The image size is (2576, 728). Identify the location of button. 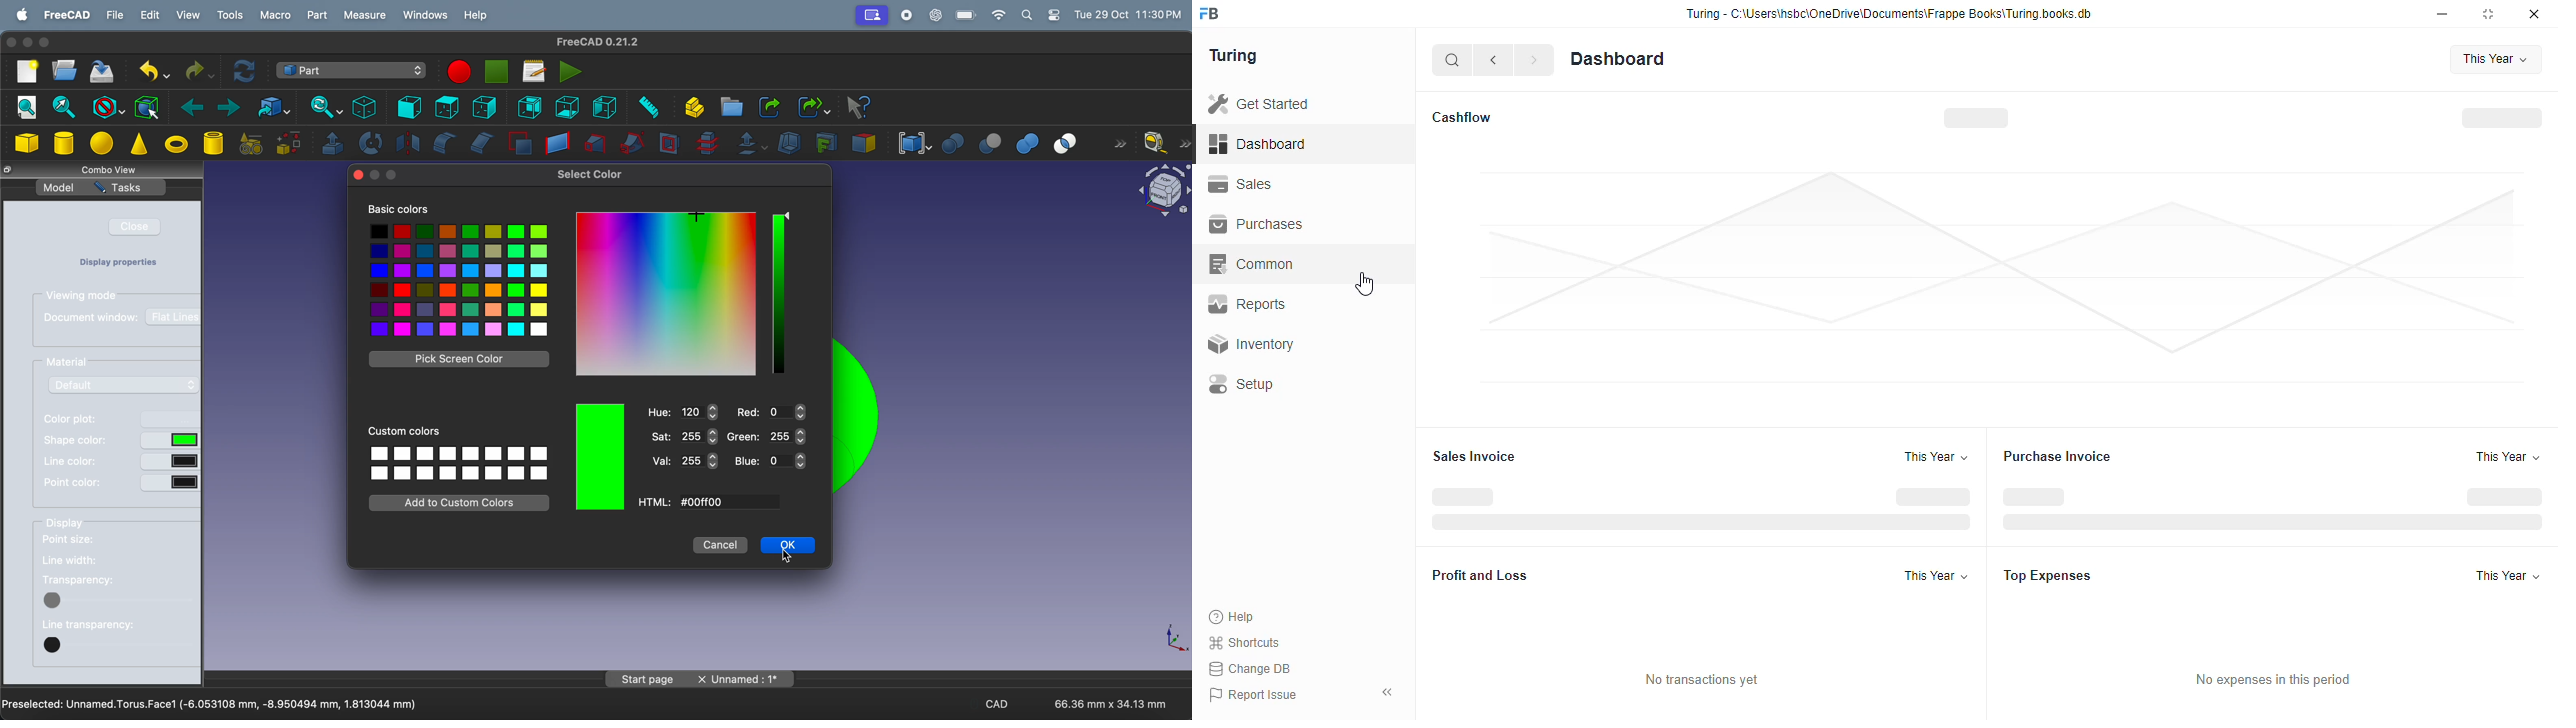
(791, 217).